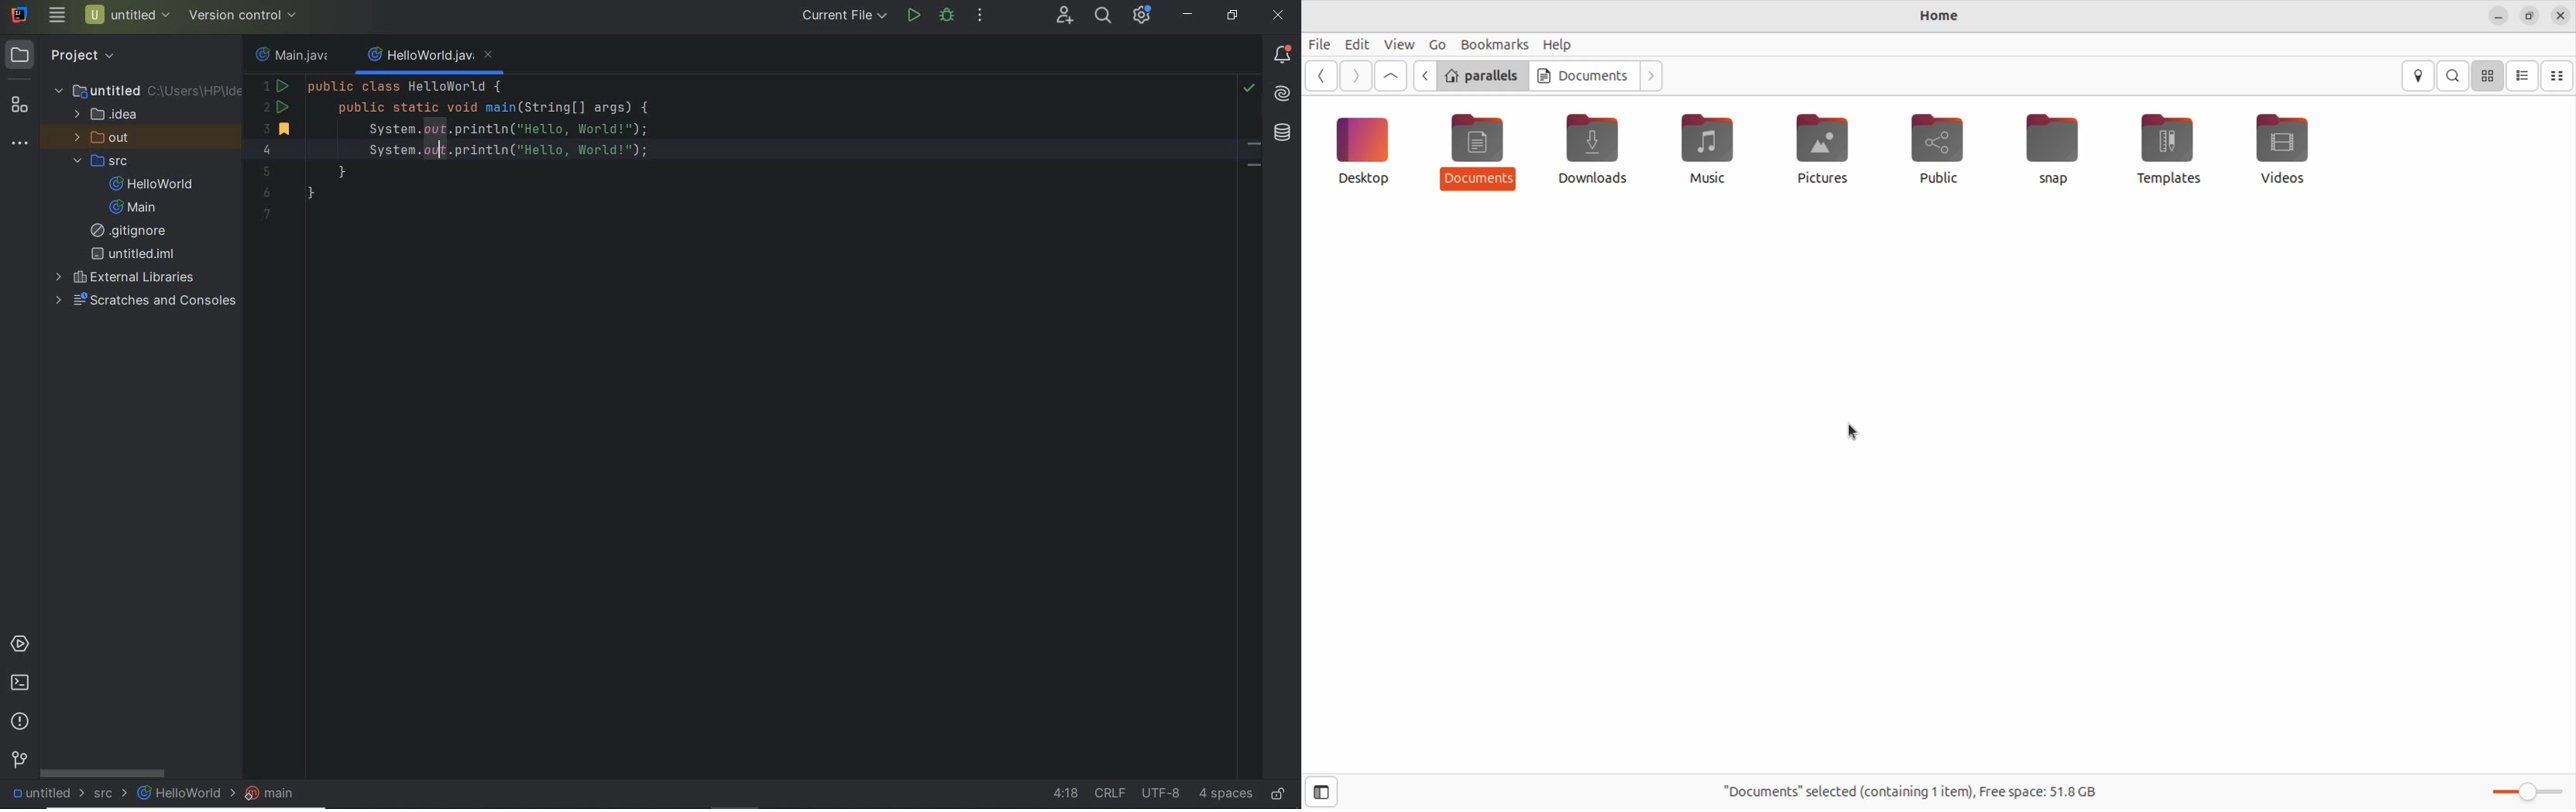 The height and width of the screenshot is (812, 2576). I want to click on next, so click(1654, 77).